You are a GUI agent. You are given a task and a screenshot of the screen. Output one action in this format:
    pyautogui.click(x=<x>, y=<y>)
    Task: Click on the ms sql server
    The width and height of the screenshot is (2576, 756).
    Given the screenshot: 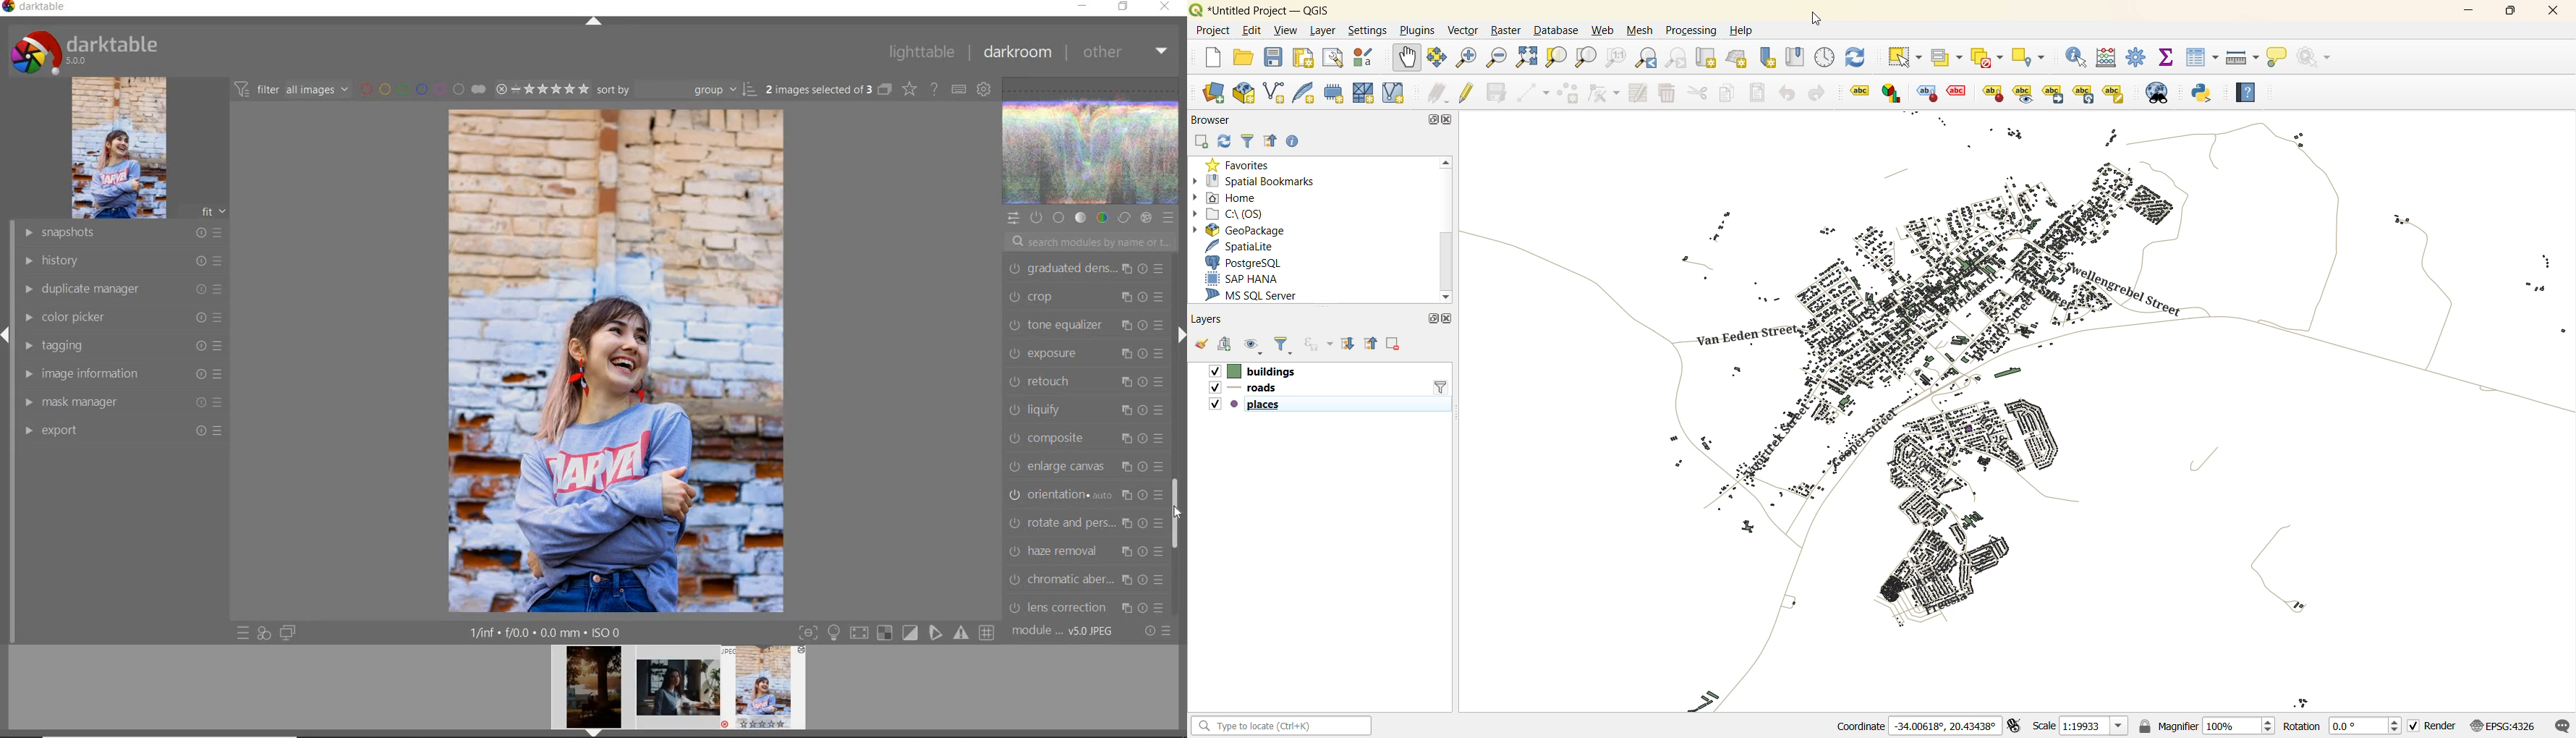 What is the action you would take?
    pyautogui.click(x=1259, y=294)
    